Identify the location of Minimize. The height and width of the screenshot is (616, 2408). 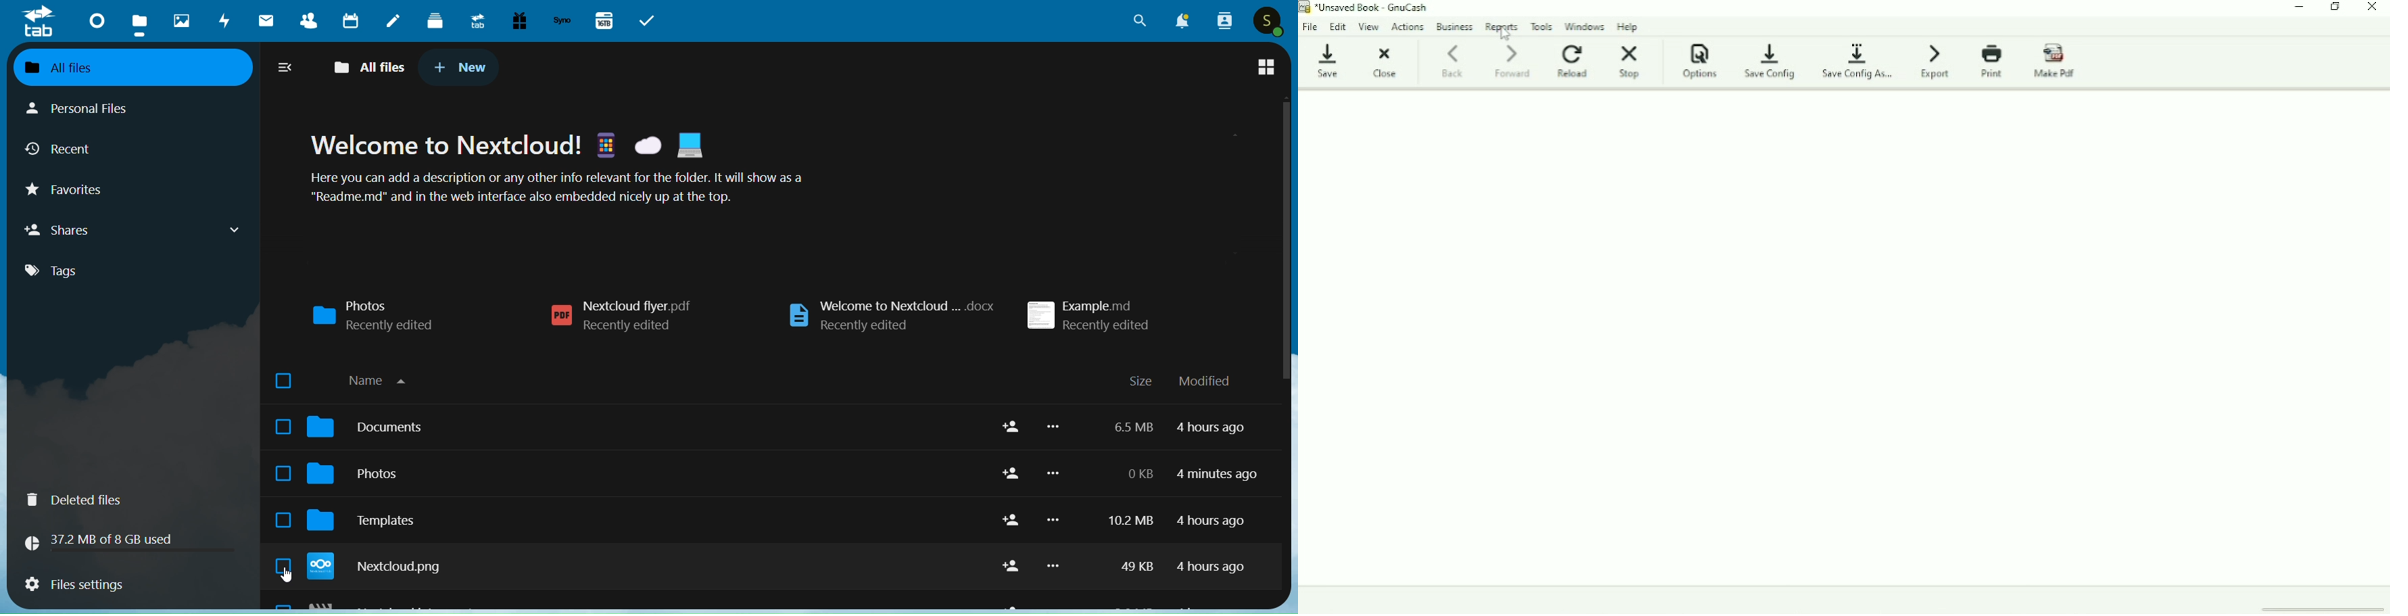
(2302, 8).